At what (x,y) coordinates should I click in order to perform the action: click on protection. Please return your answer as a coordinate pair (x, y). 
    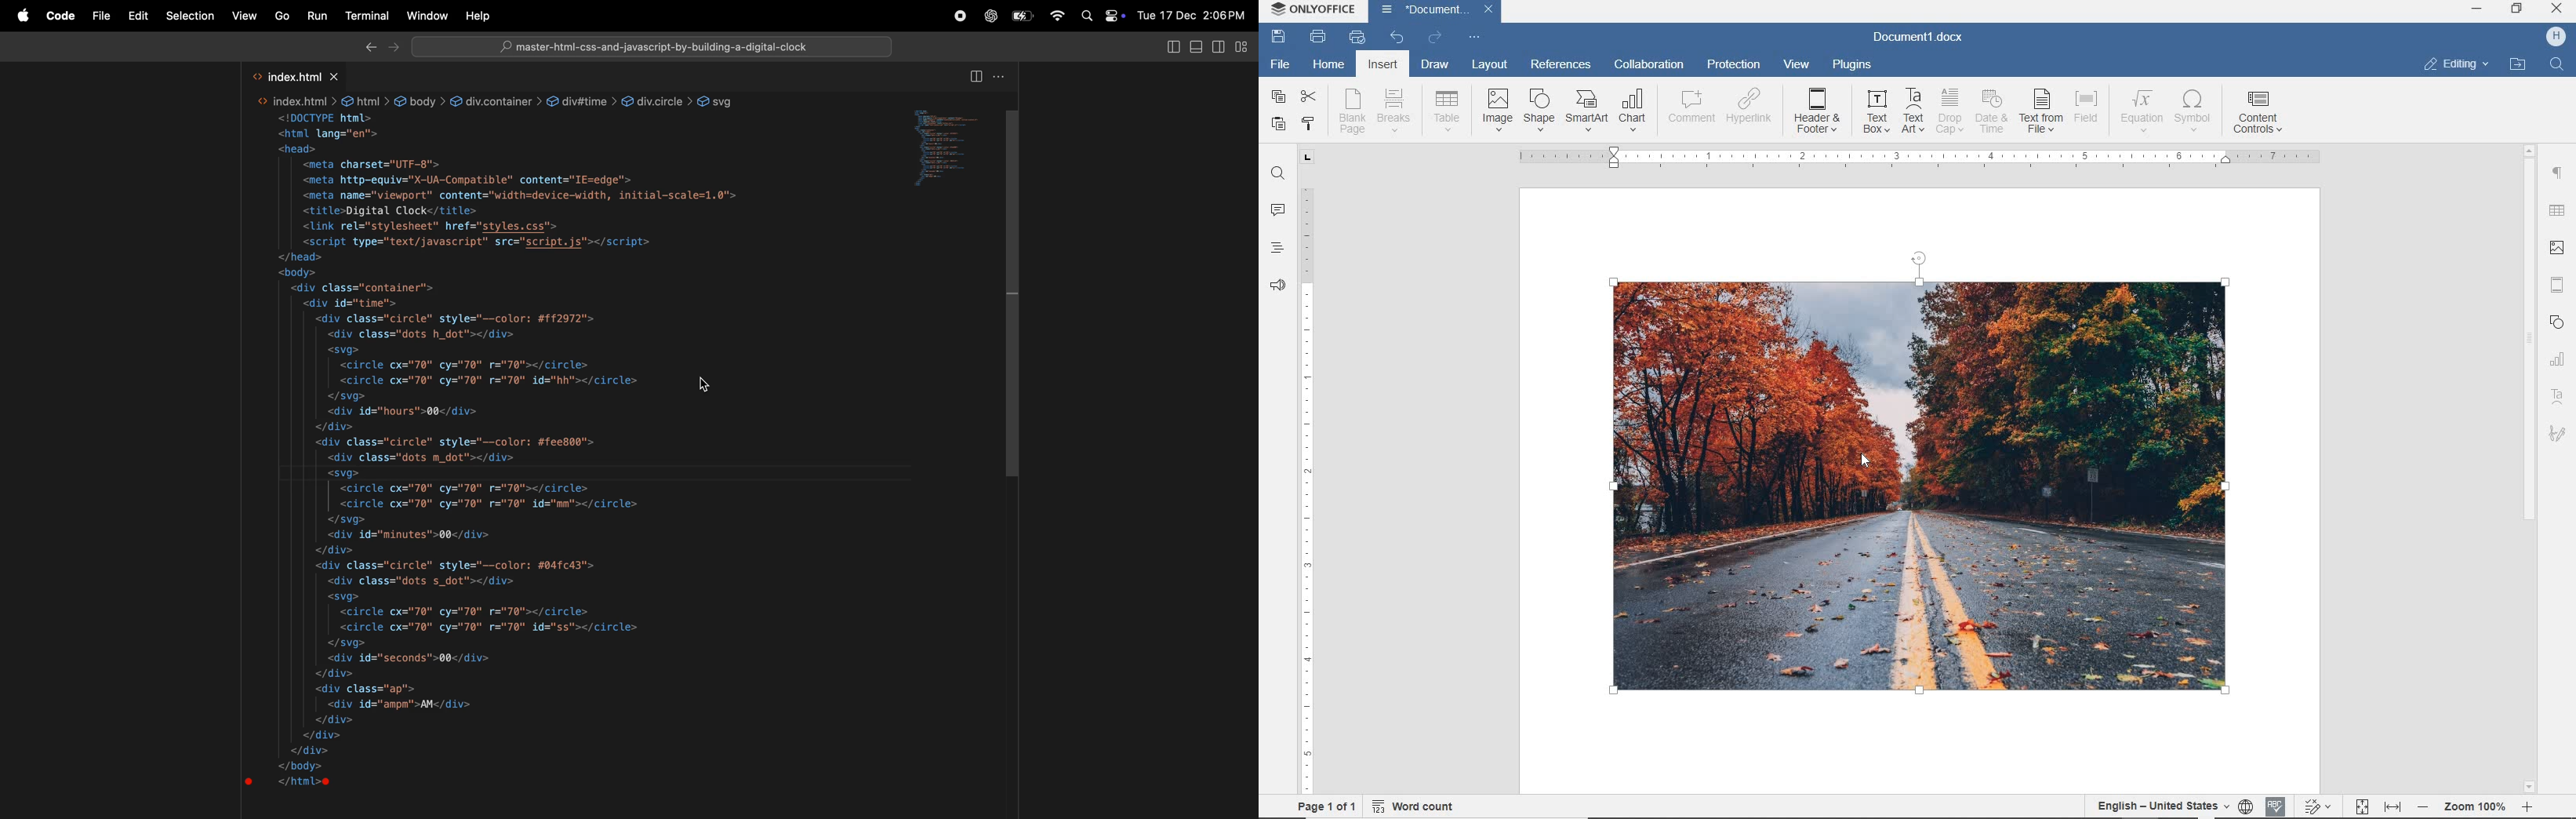
    Looking at the image, I should click on (1735, 67).